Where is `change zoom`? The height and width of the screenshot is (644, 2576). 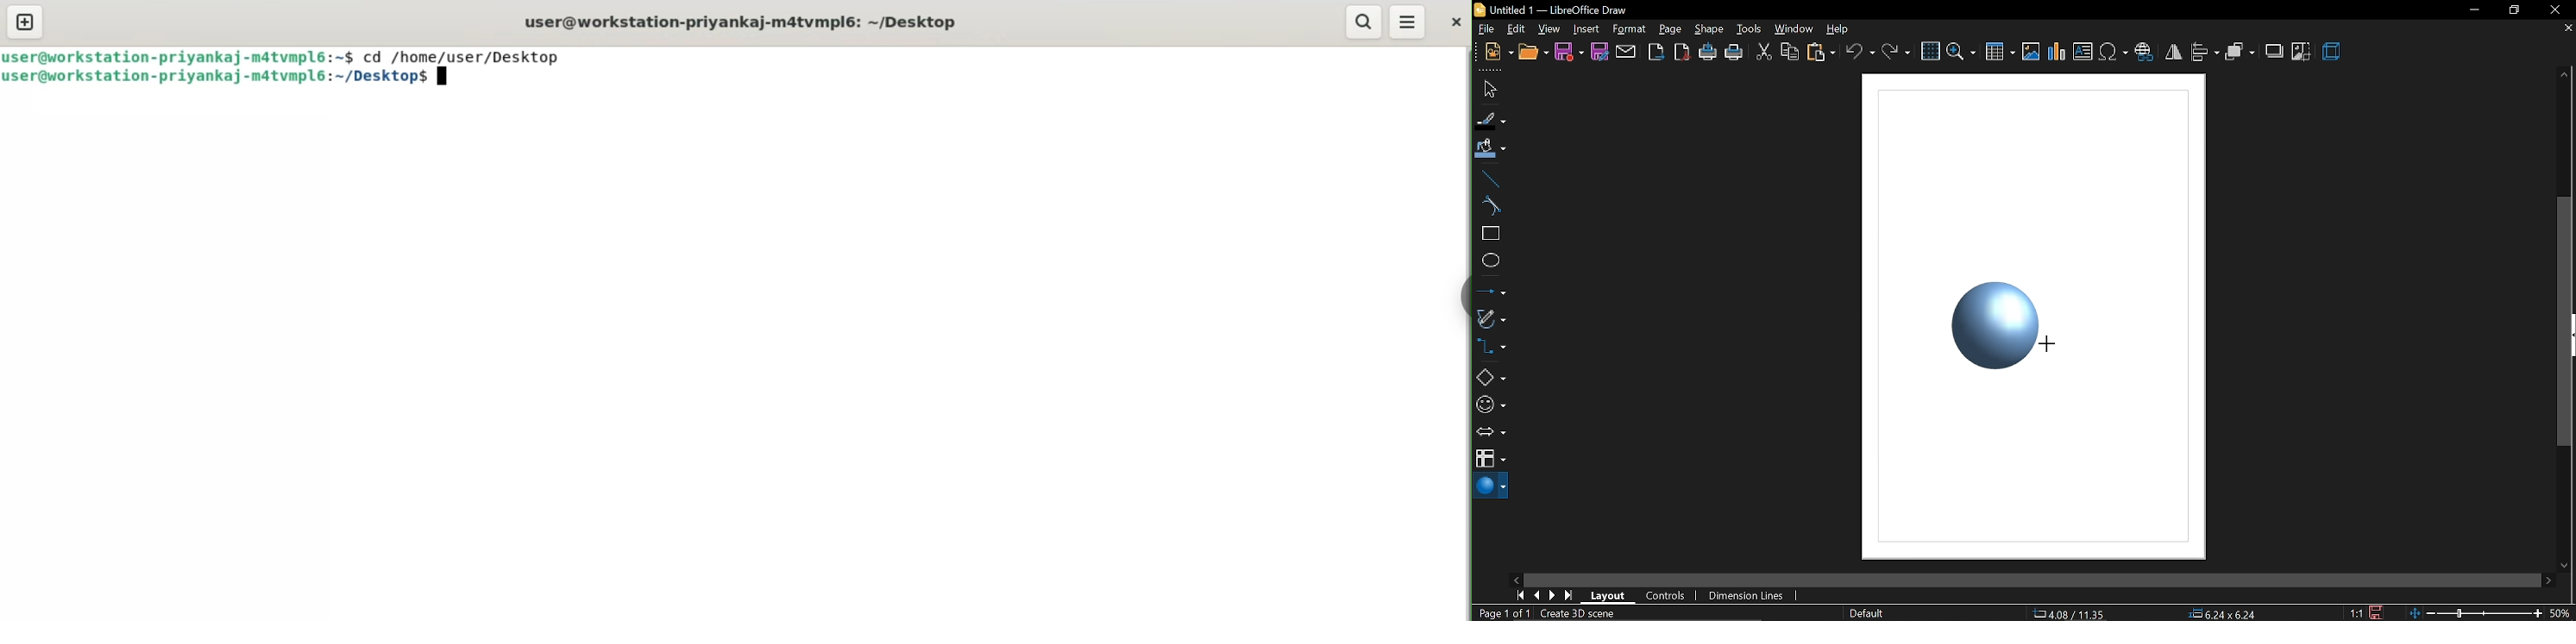
change zoom is located at coordinates (2476, 614).